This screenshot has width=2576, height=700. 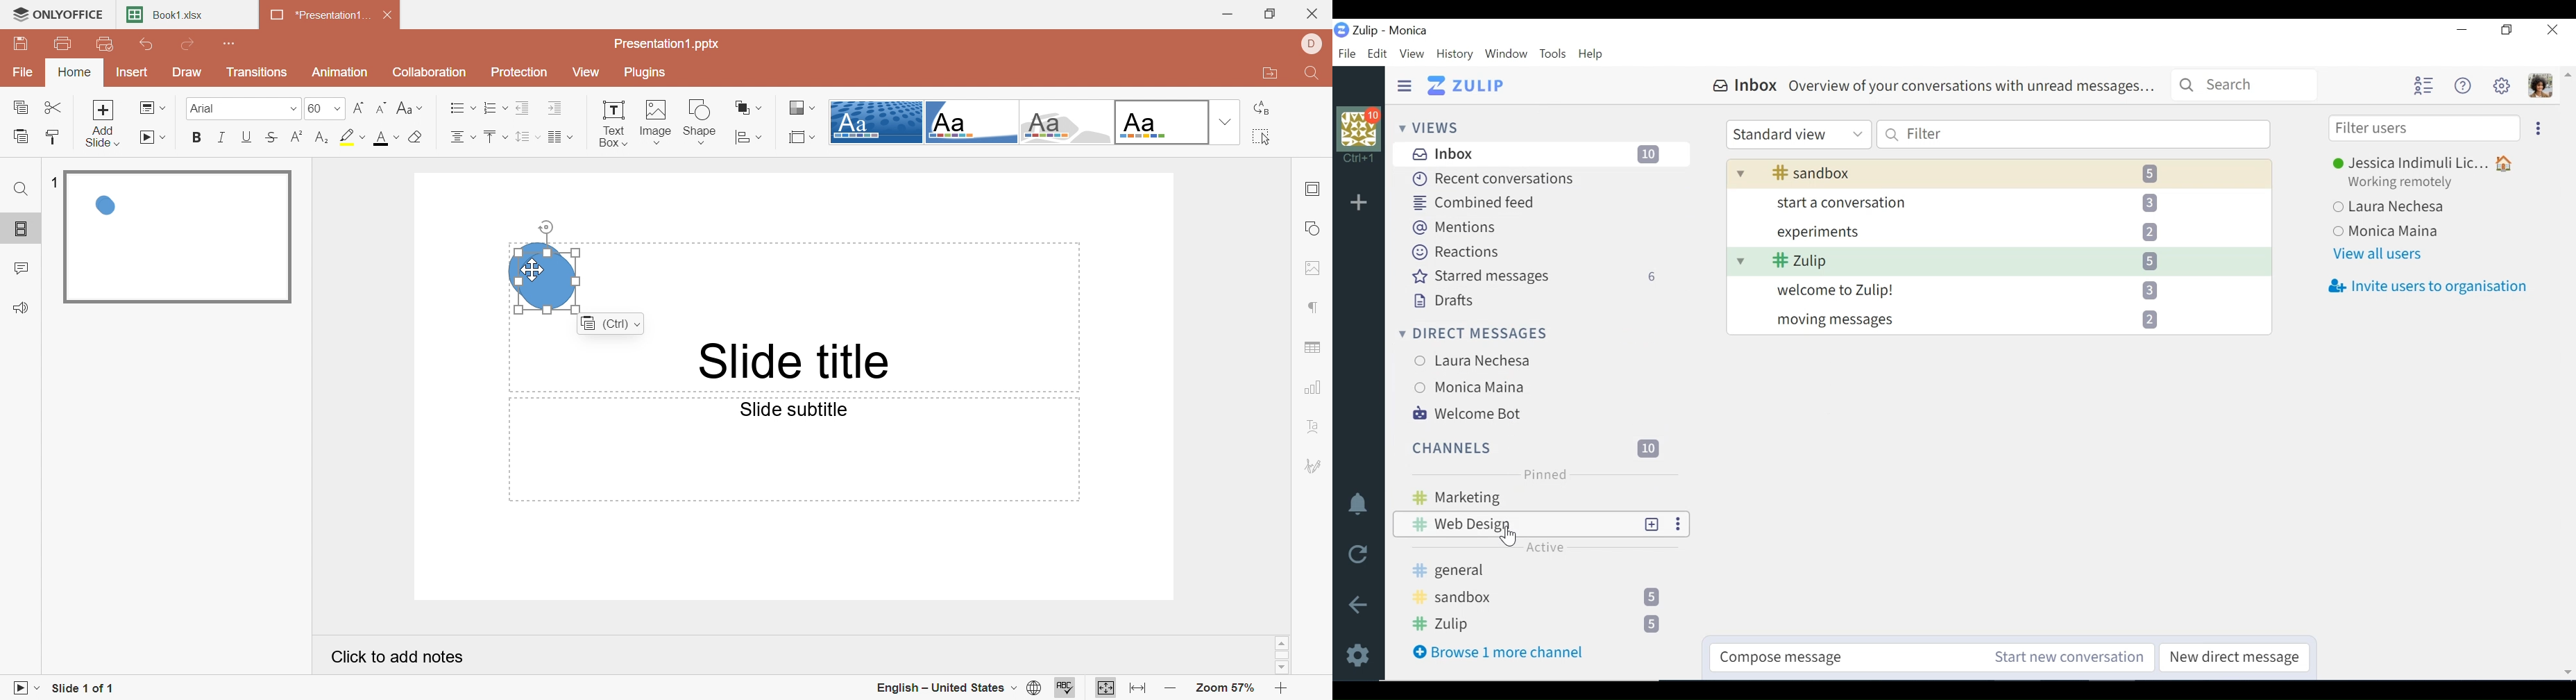 What do you see at coordinates (2244, 84) in the screenshot?
I see `Search bar` at bounding box center [2244, 84].